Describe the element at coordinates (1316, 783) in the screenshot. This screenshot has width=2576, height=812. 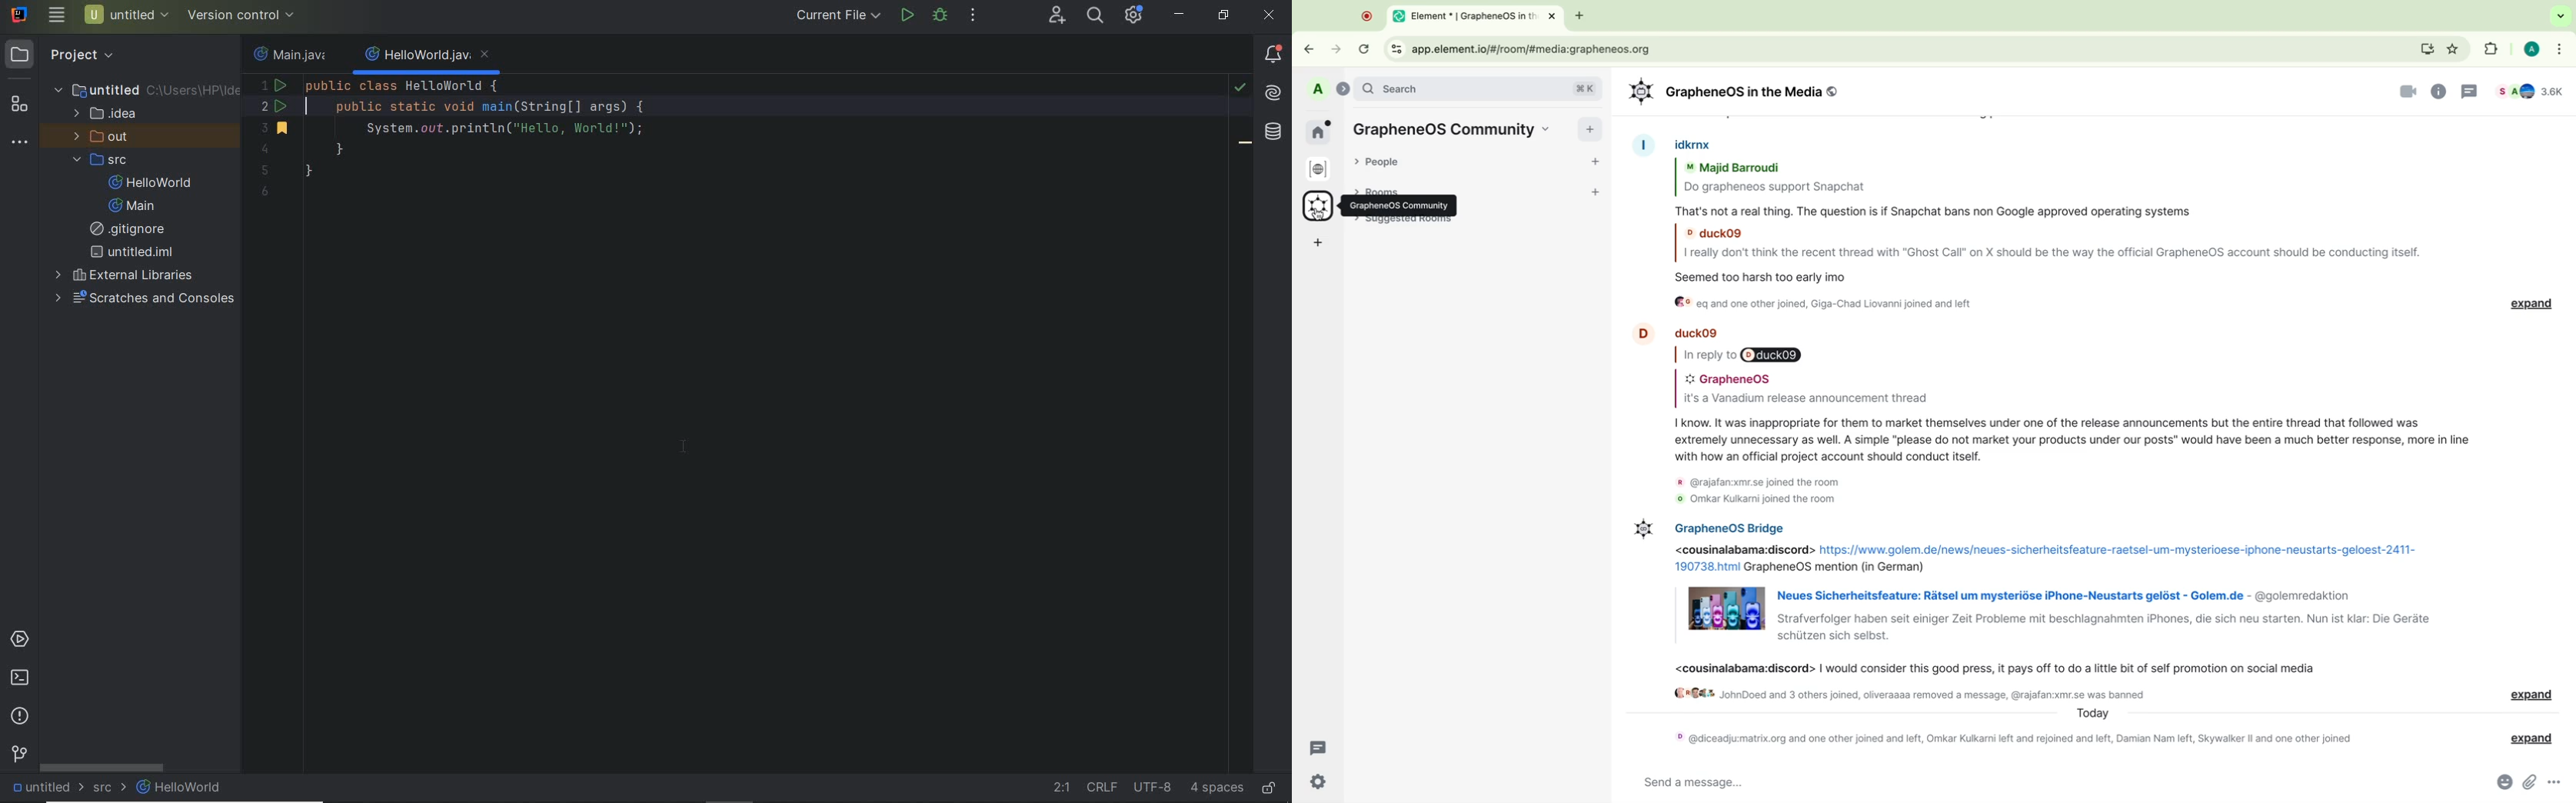
I see `quick settings` at that location.